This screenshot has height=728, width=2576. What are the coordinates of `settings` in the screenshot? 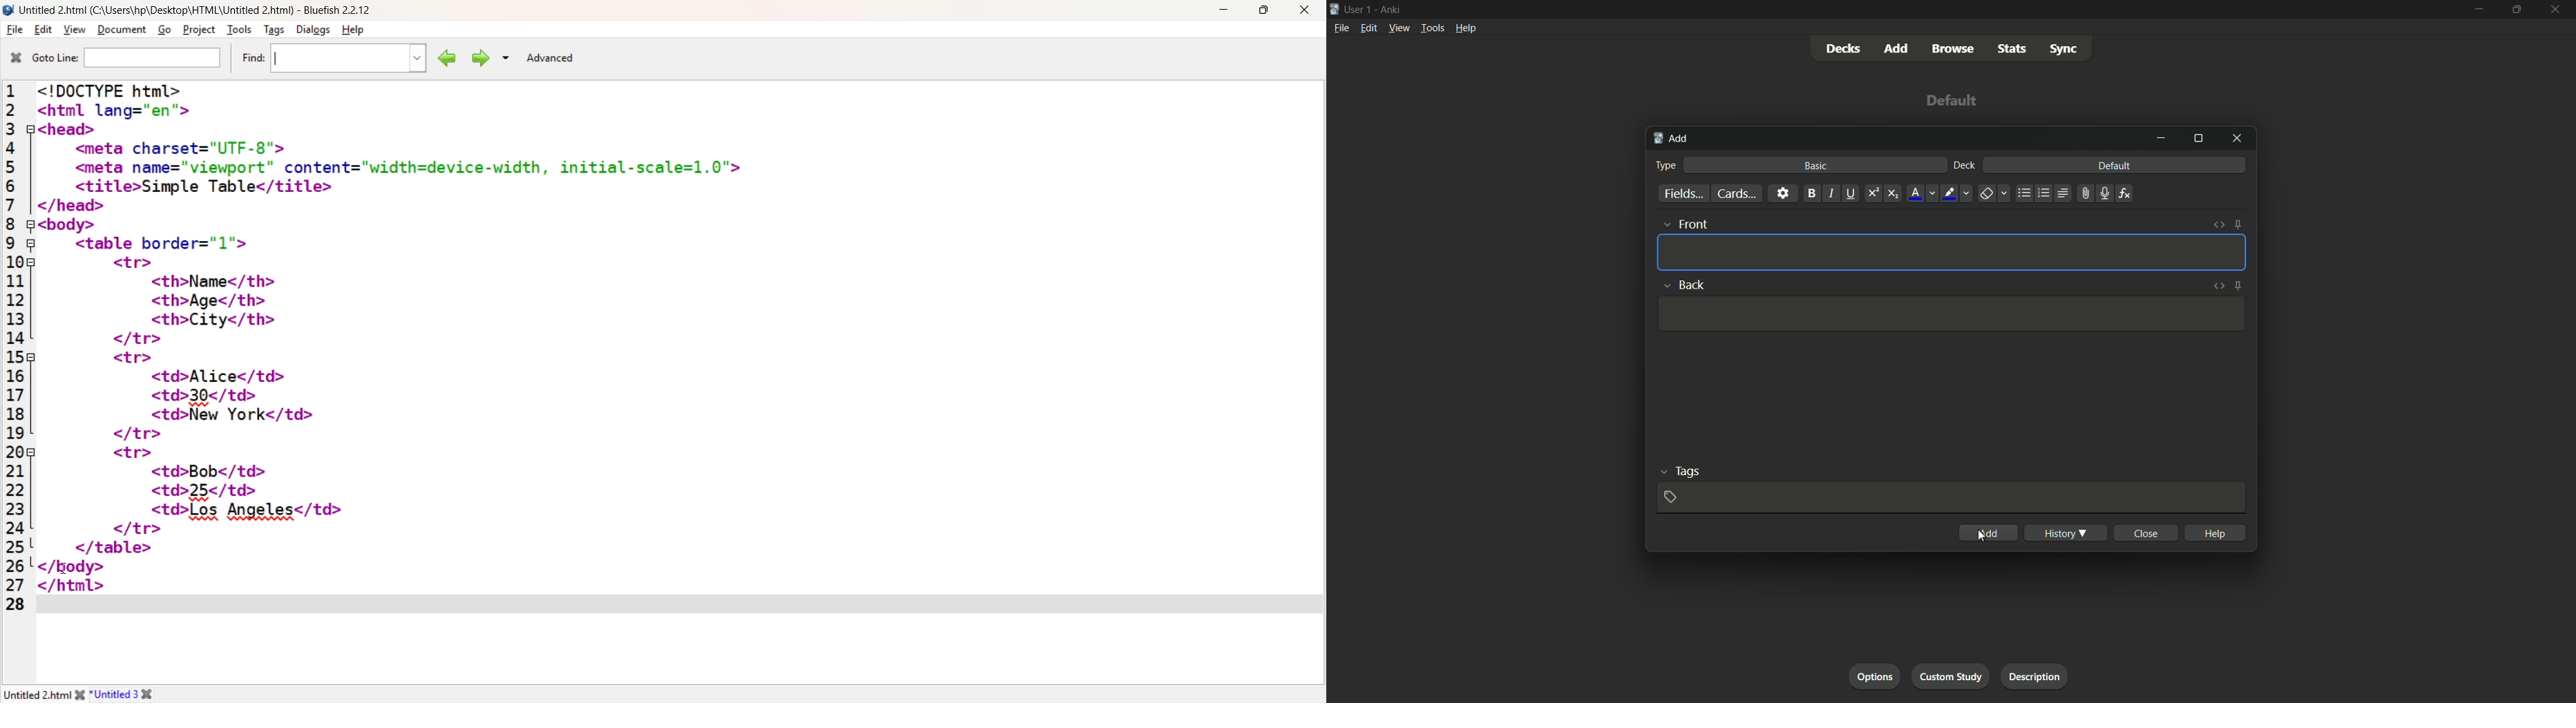 It's located at (1783, 193).